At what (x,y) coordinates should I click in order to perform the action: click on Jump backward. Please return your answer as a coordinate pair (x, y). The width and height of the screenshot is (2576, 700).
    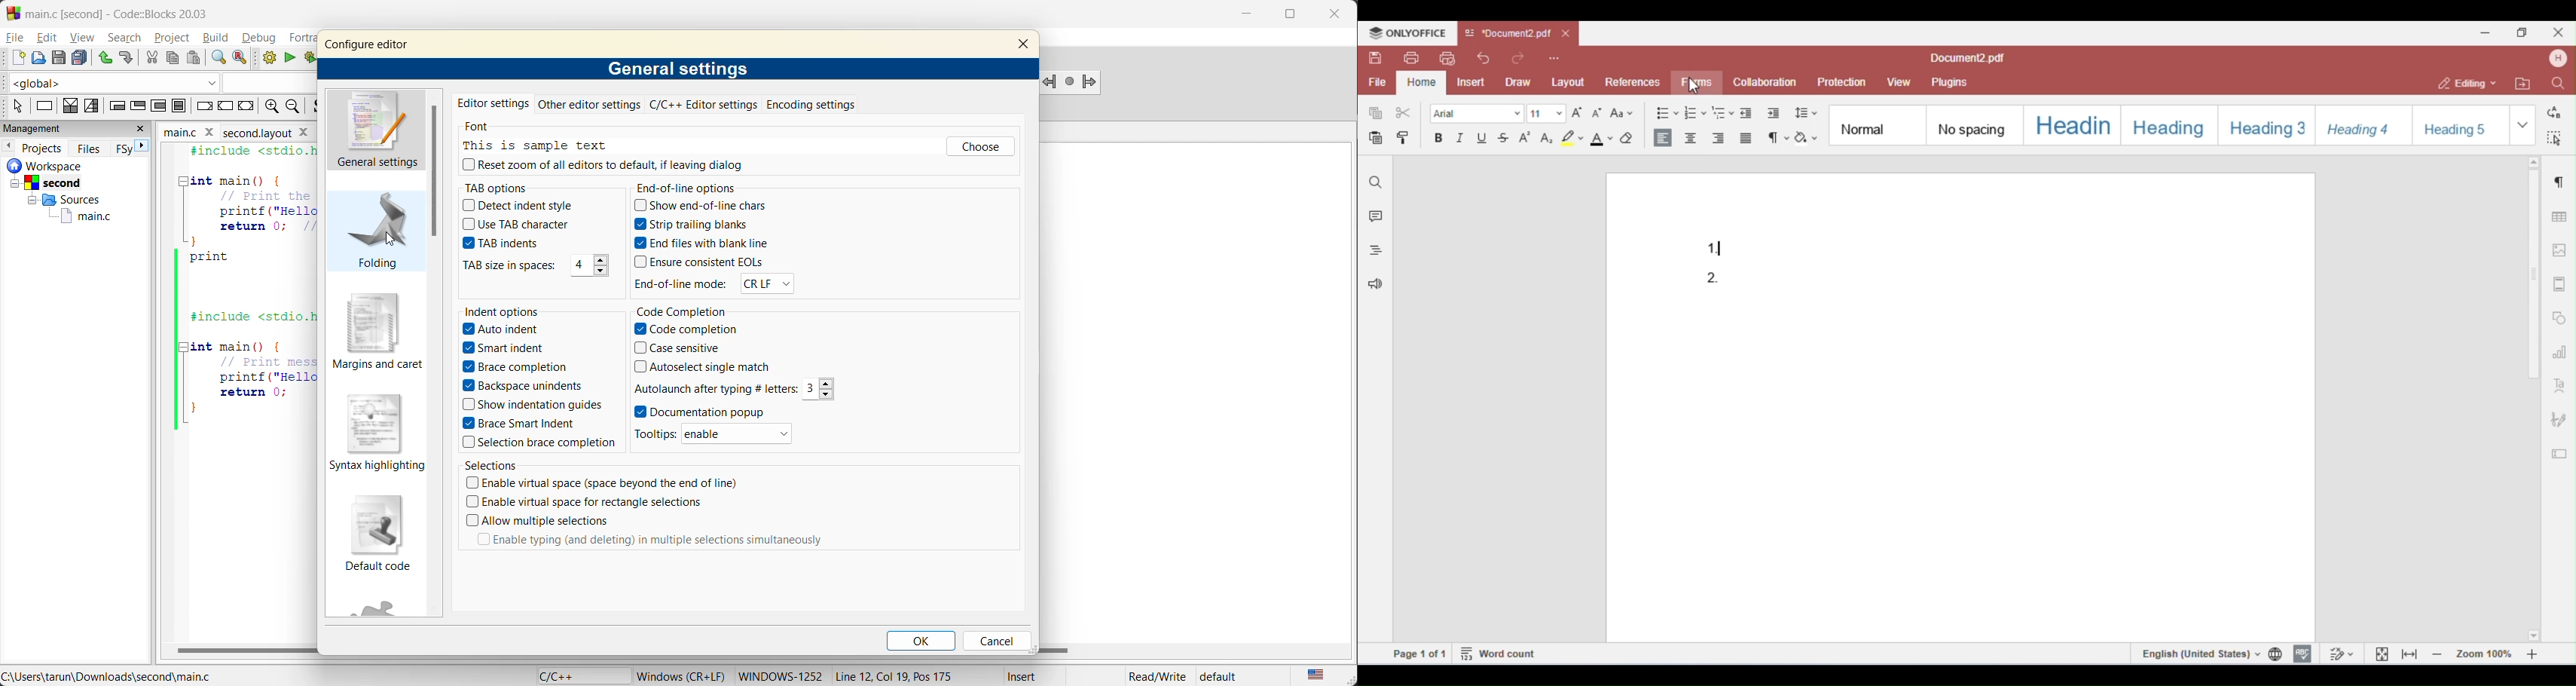
    Looking at the image, I should click on (1050, 80).